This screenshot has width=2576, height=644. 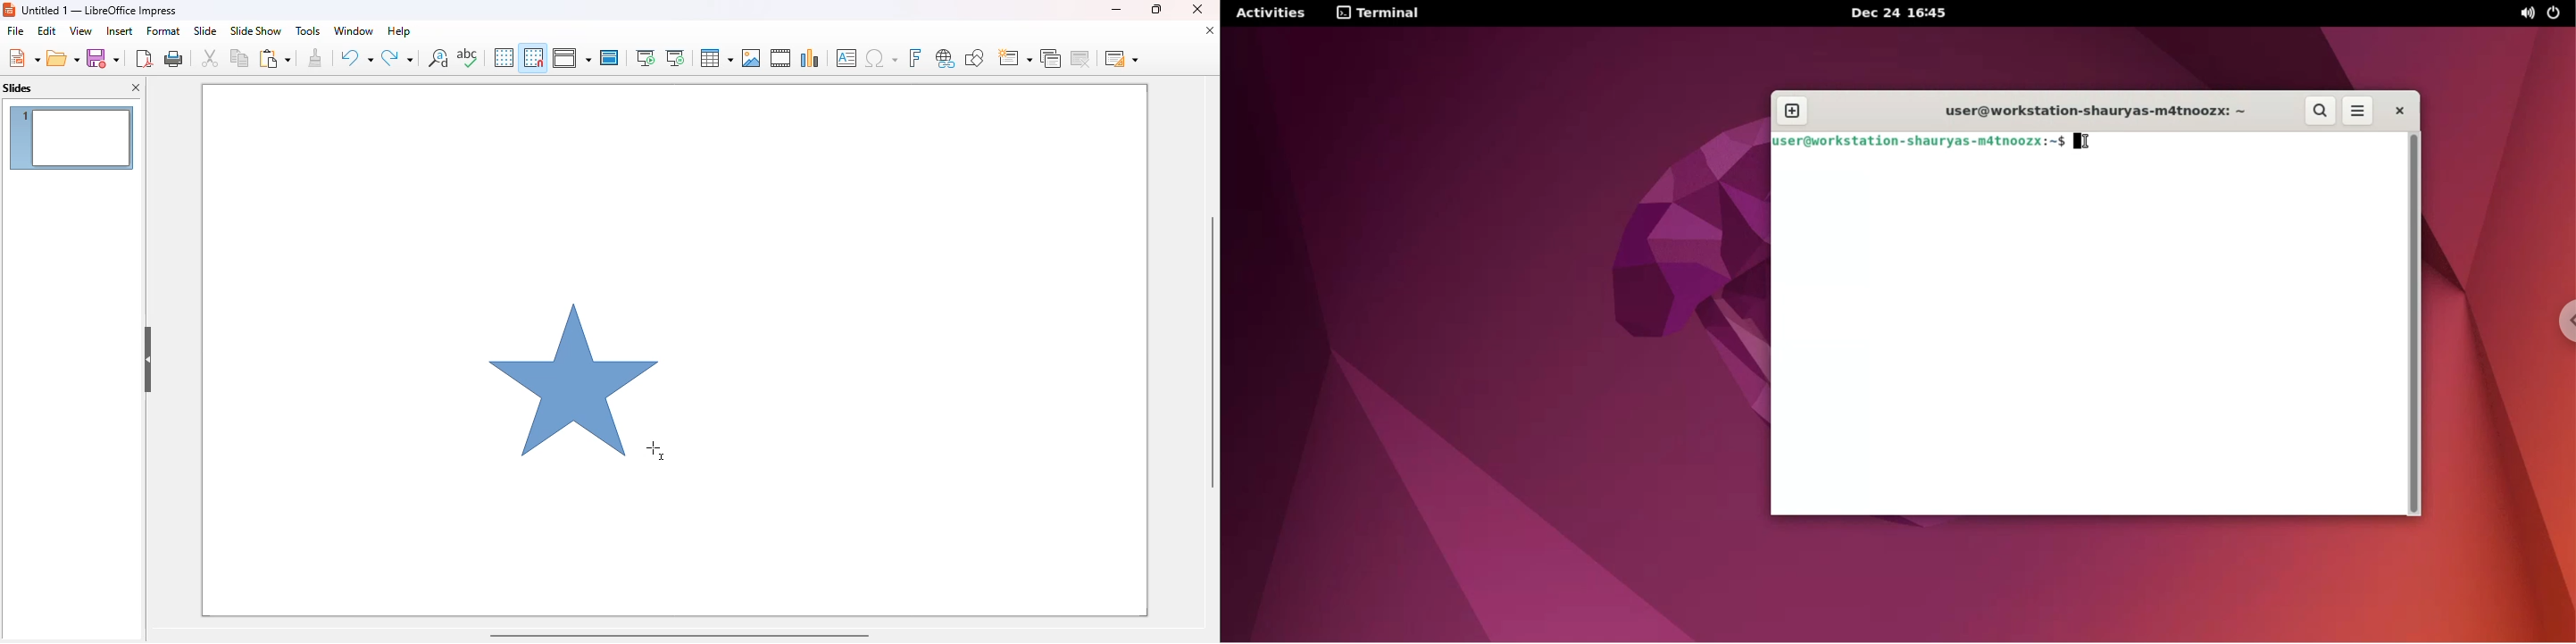 I want to click on maximize, so click(x=1155, y=9).